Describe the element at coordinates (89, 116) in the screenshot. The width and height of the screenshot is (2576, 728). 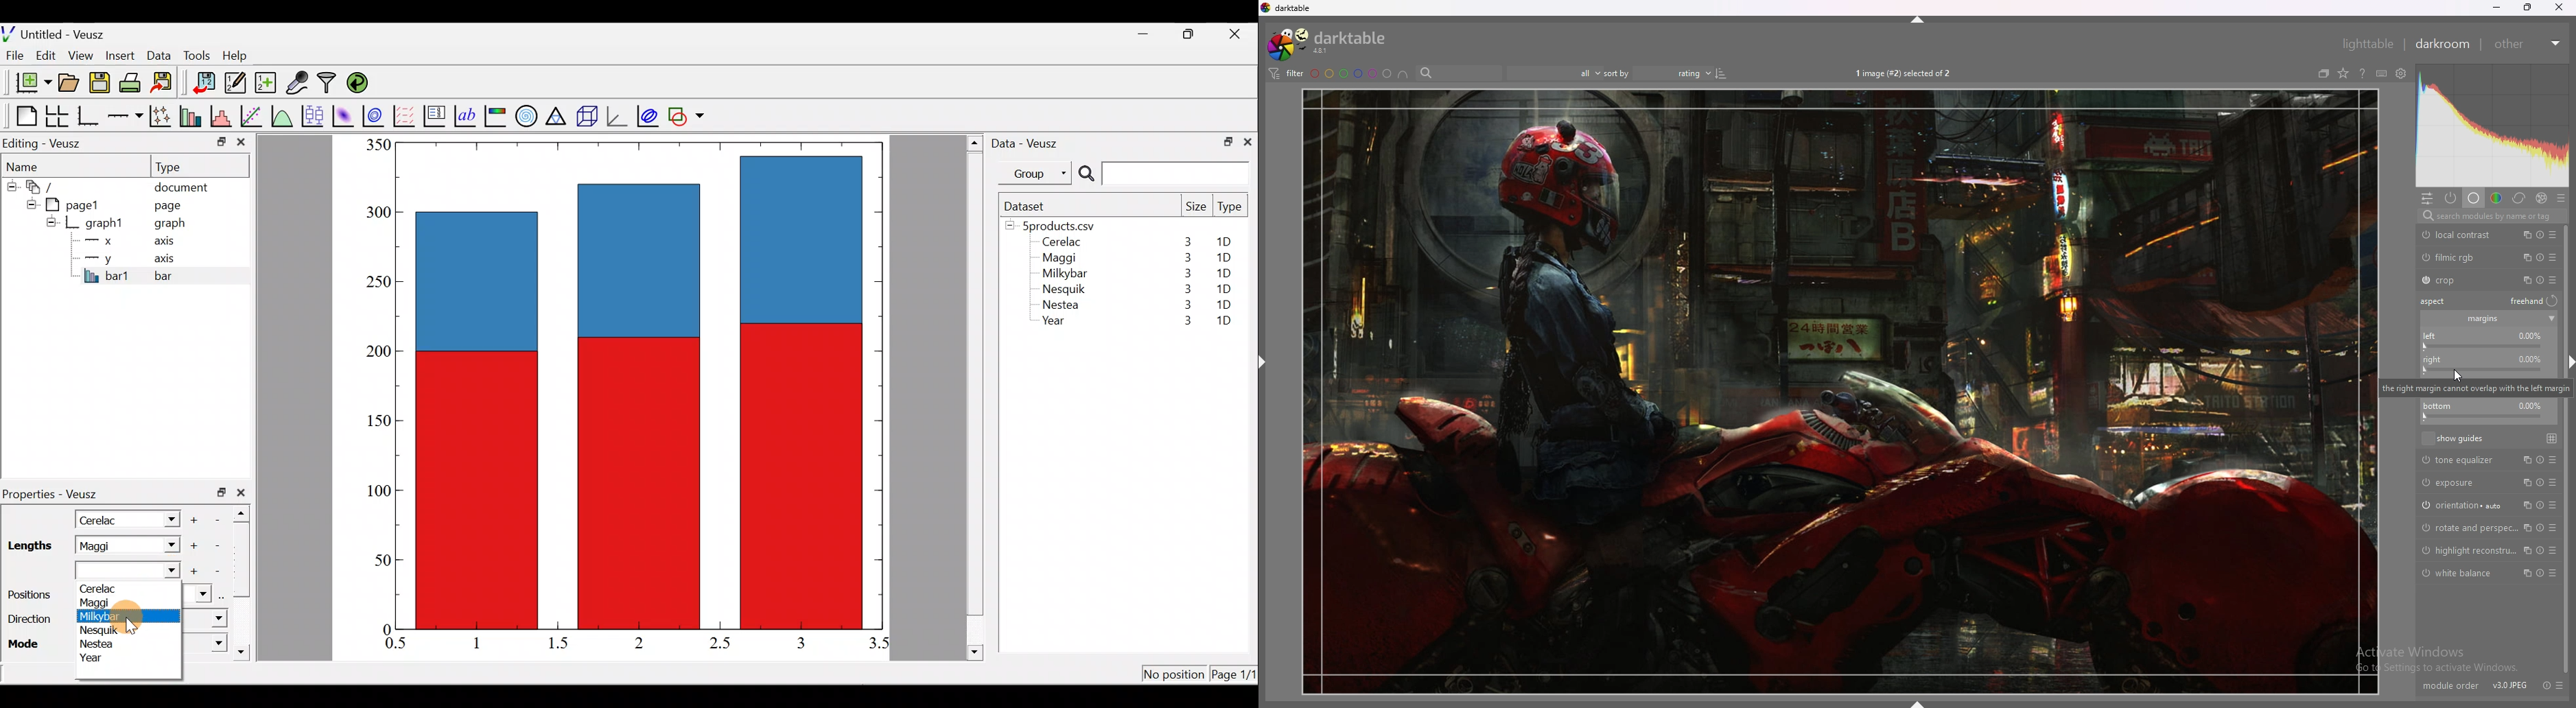
I see `Base graph` at that location.